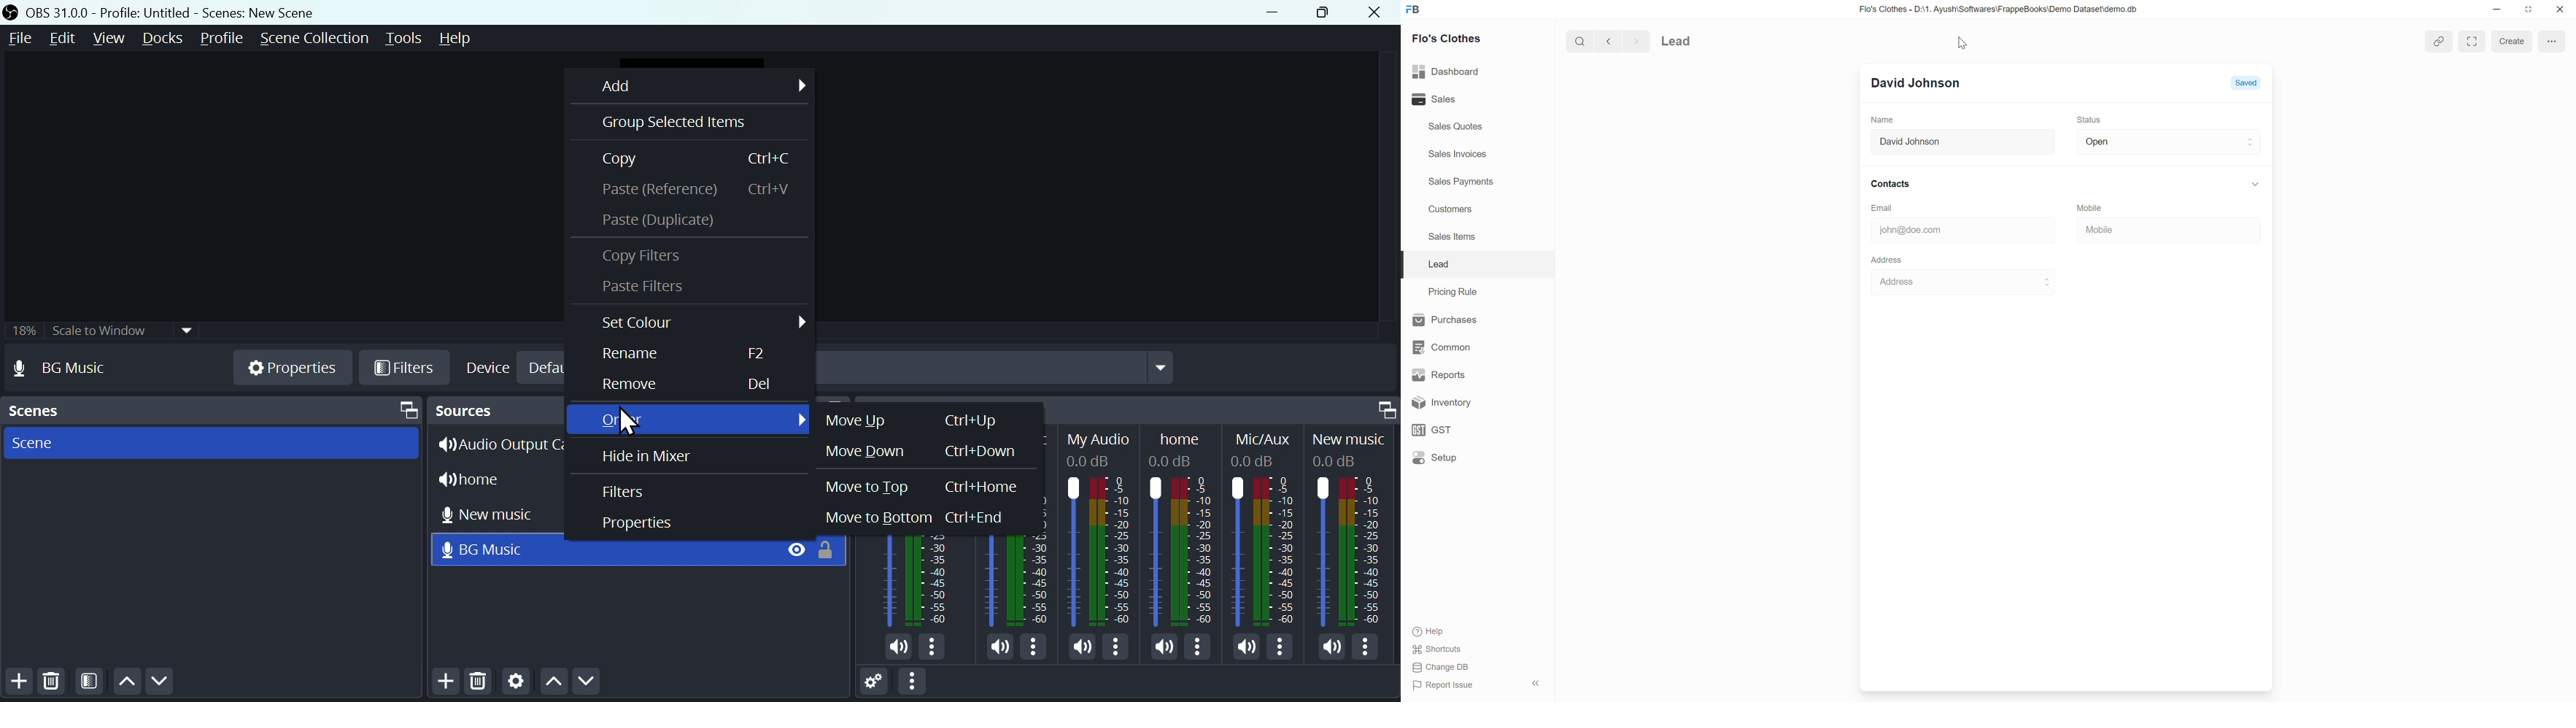 The width and height of the screenshot is (2576, 728). What do you see at coordinates (1458, 128) in the screenshot?
I see `Sales Quotes` at bounding box center [1458, 128].